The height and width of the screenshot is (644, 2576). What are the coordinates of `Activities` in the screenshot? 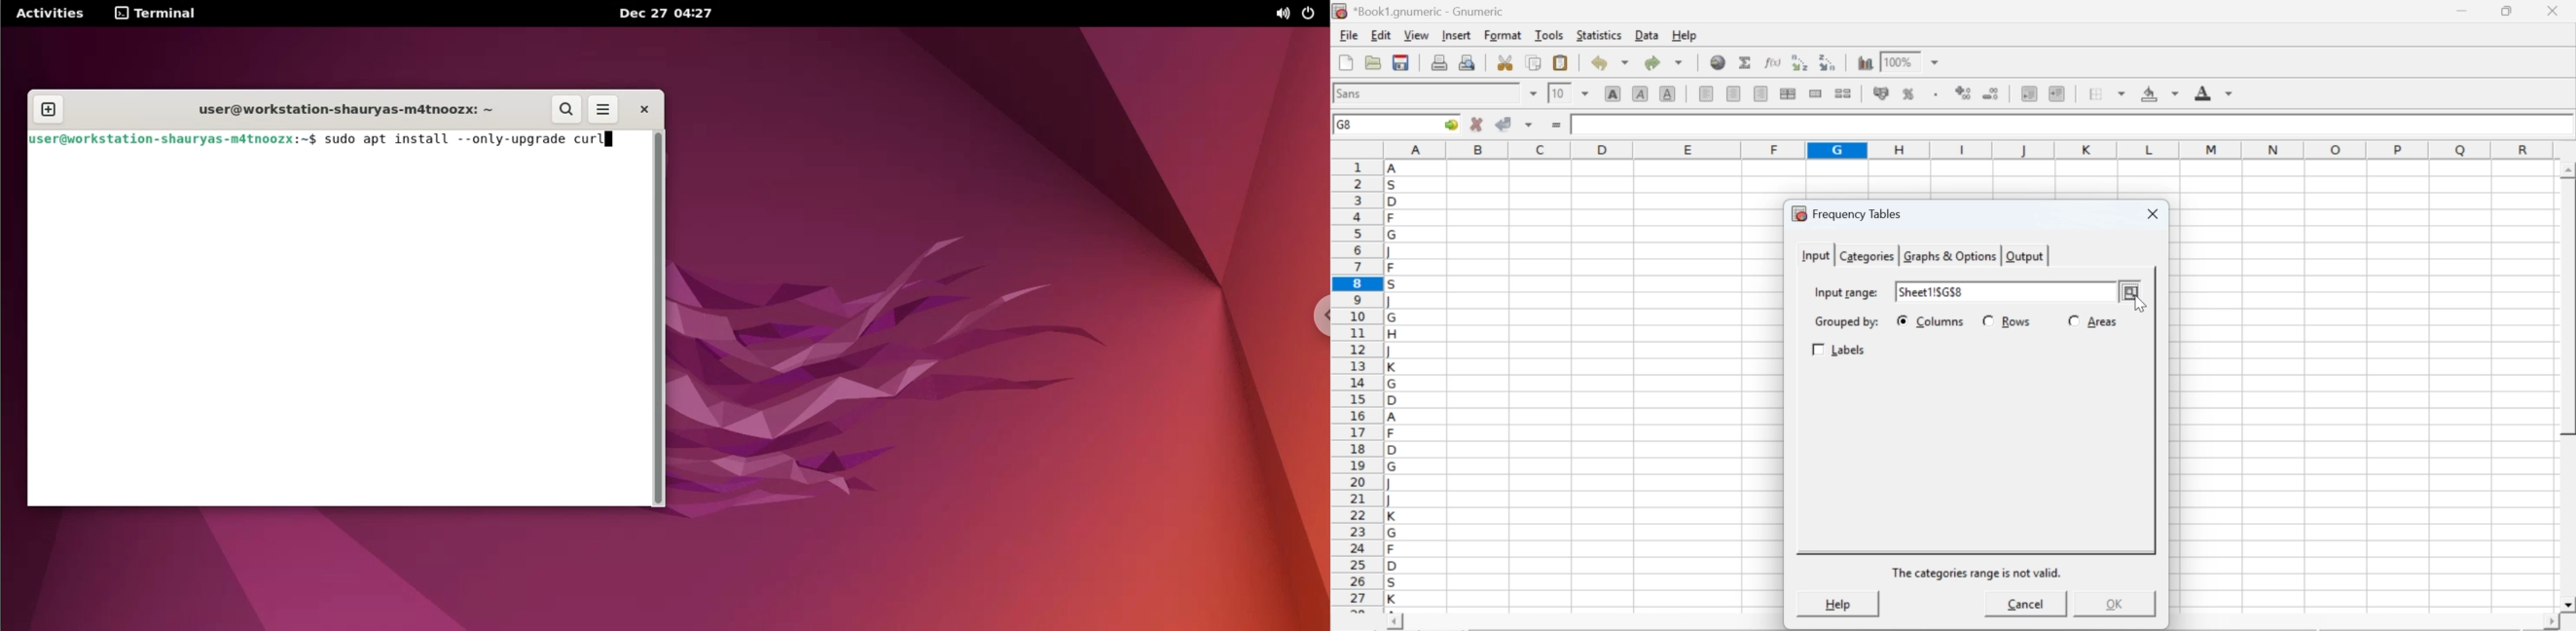 It's located at (51, 12).